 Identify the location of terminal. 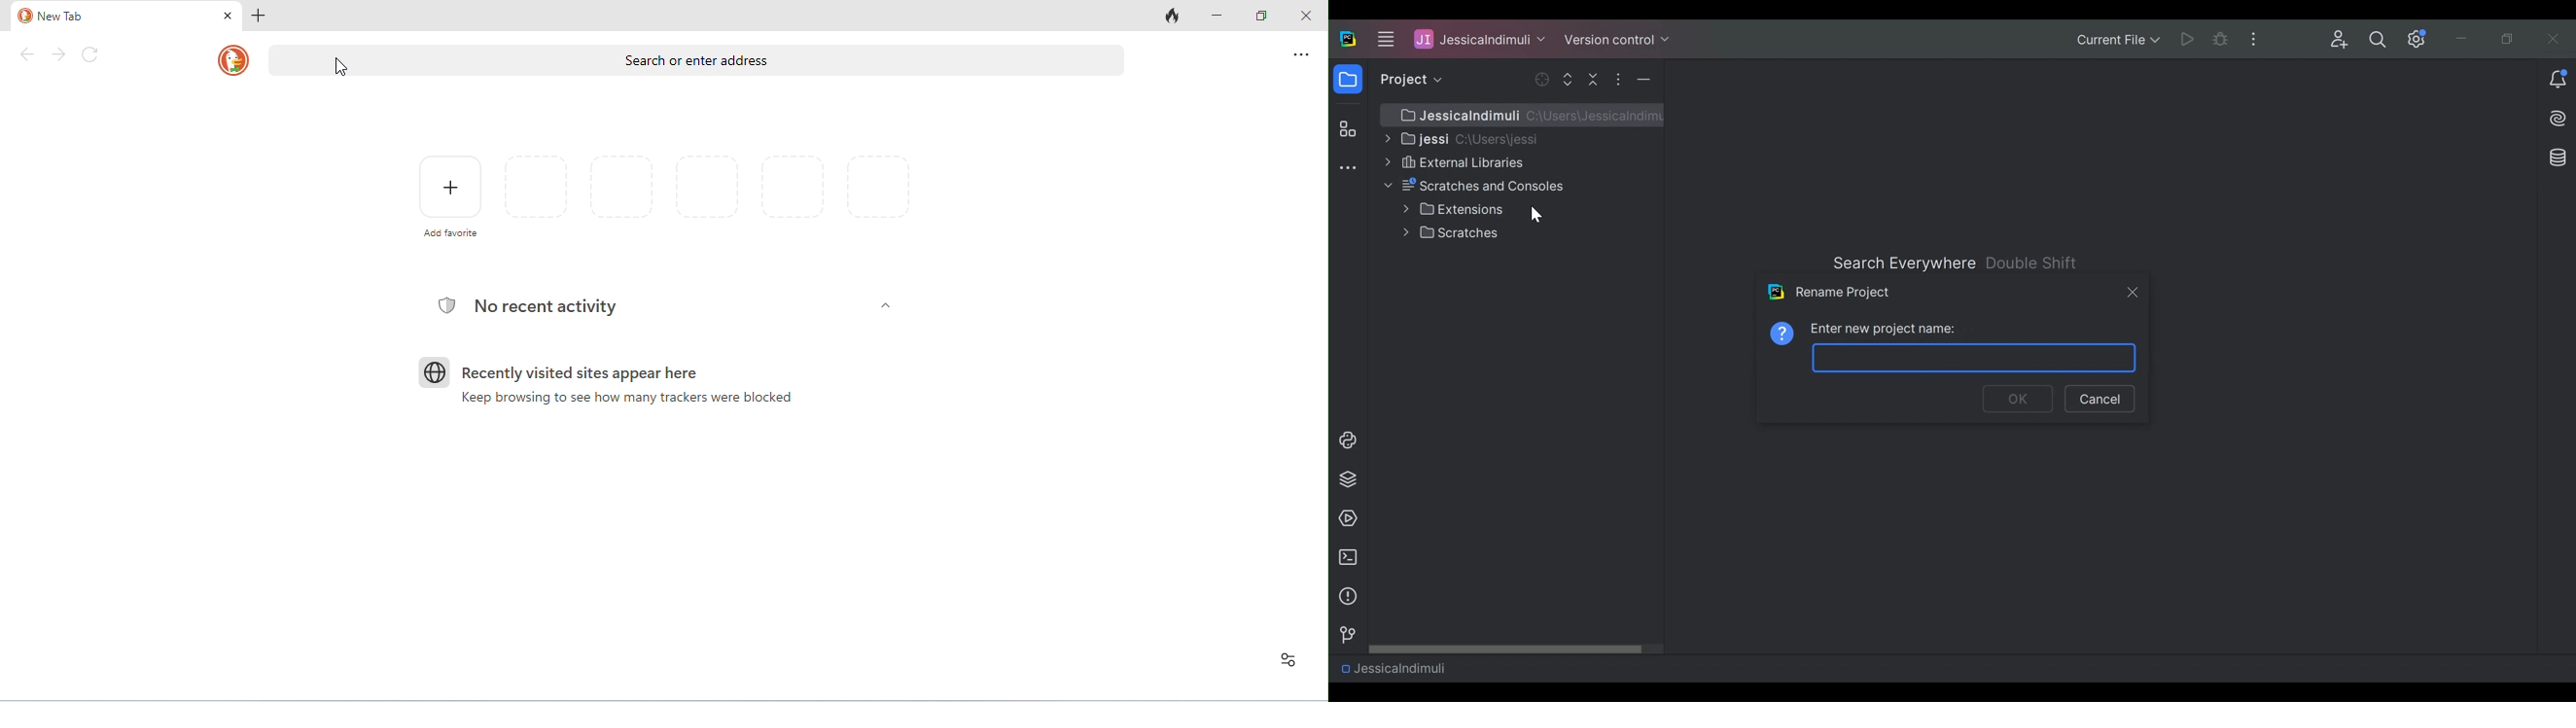
(1344, 558).